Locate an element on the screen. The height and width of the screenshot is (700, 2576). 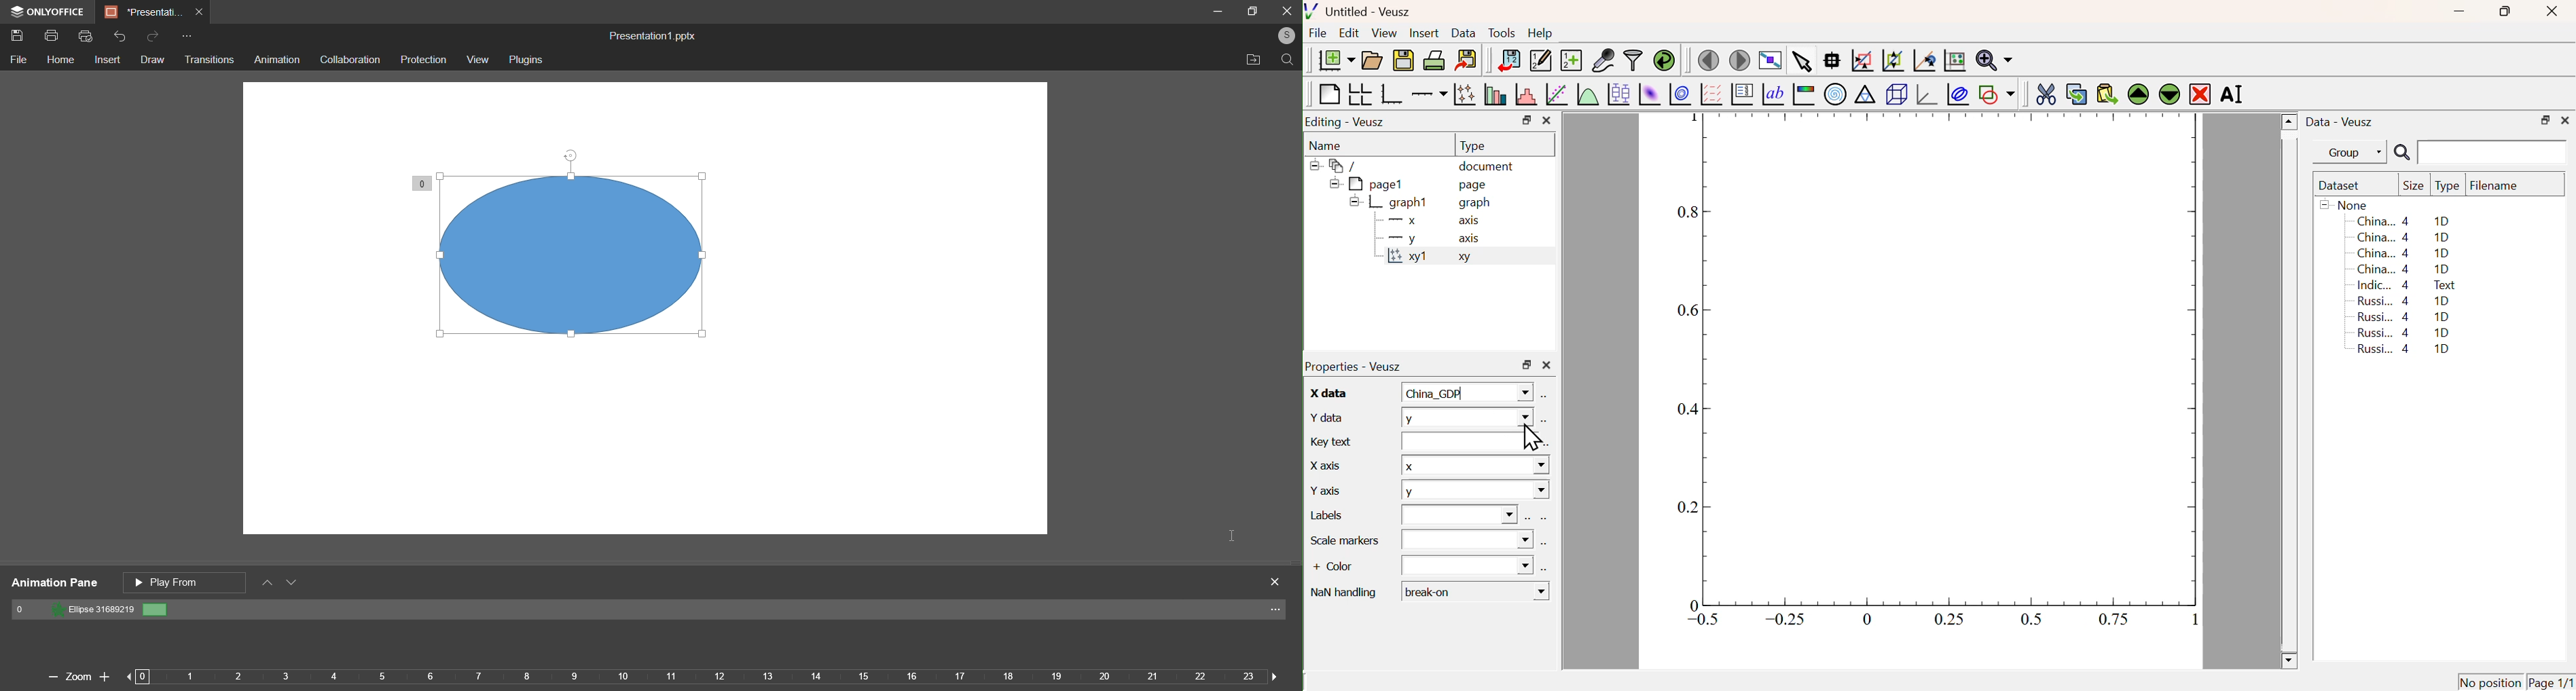
File is located at coordinates (21, 60).